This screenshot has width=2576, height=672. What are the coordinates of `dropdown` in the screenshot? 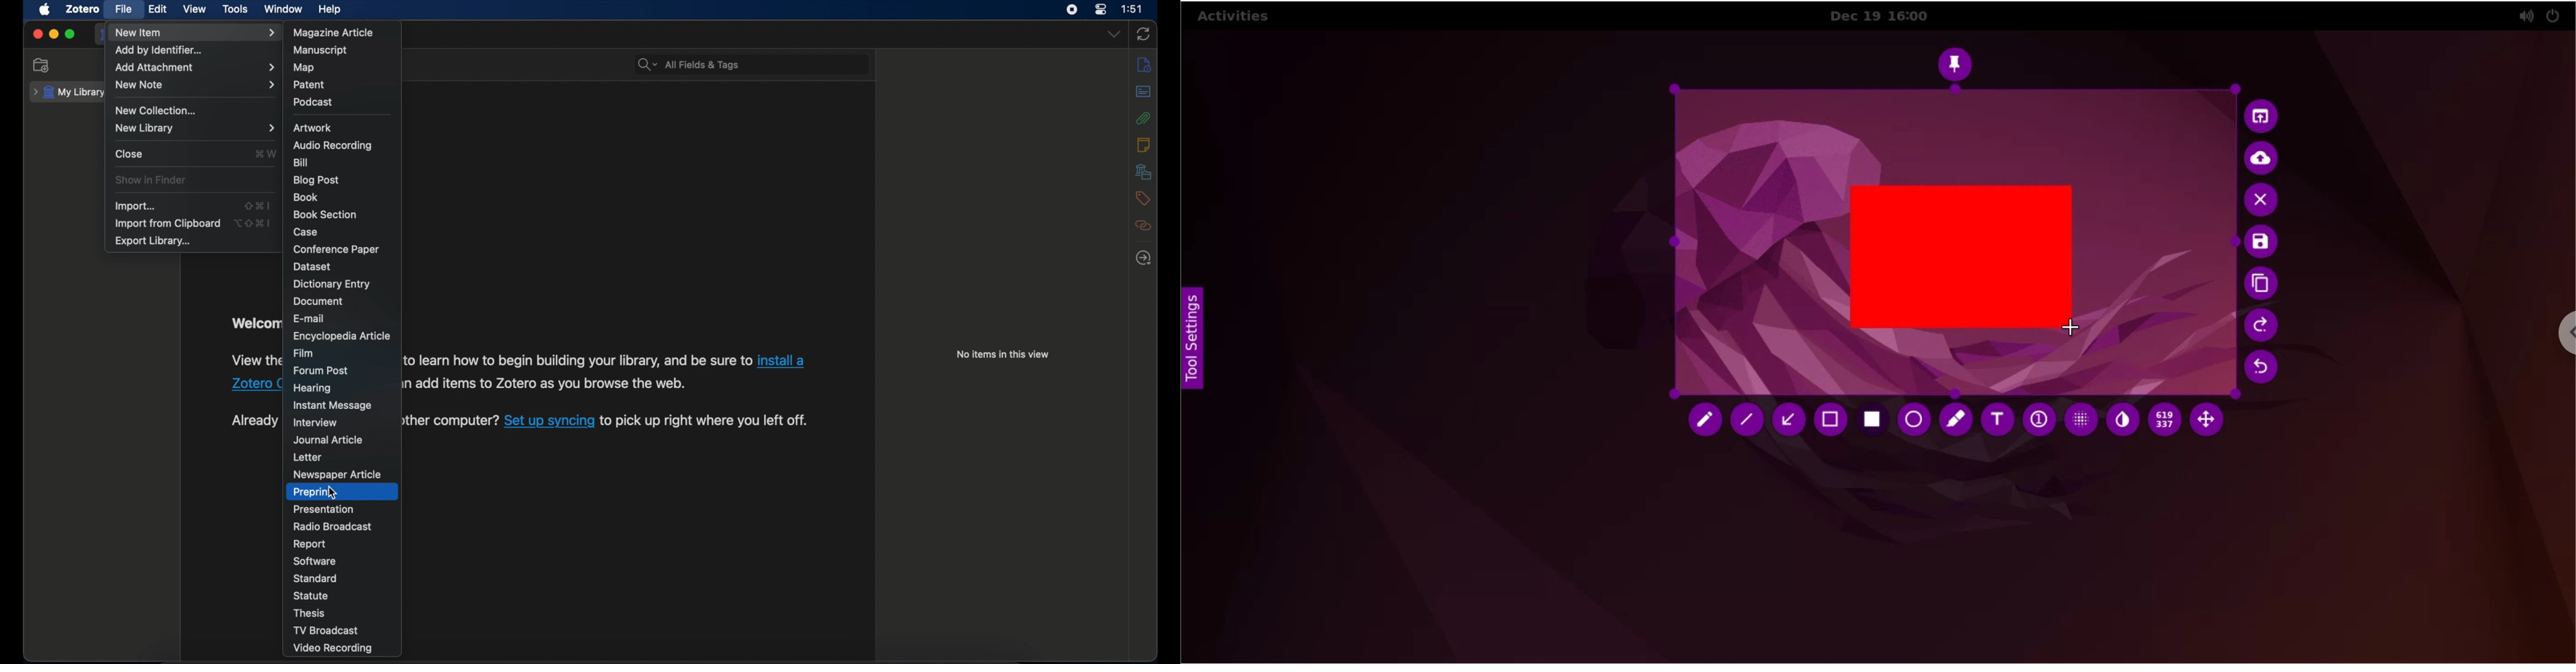 It's located at (1114, 33).